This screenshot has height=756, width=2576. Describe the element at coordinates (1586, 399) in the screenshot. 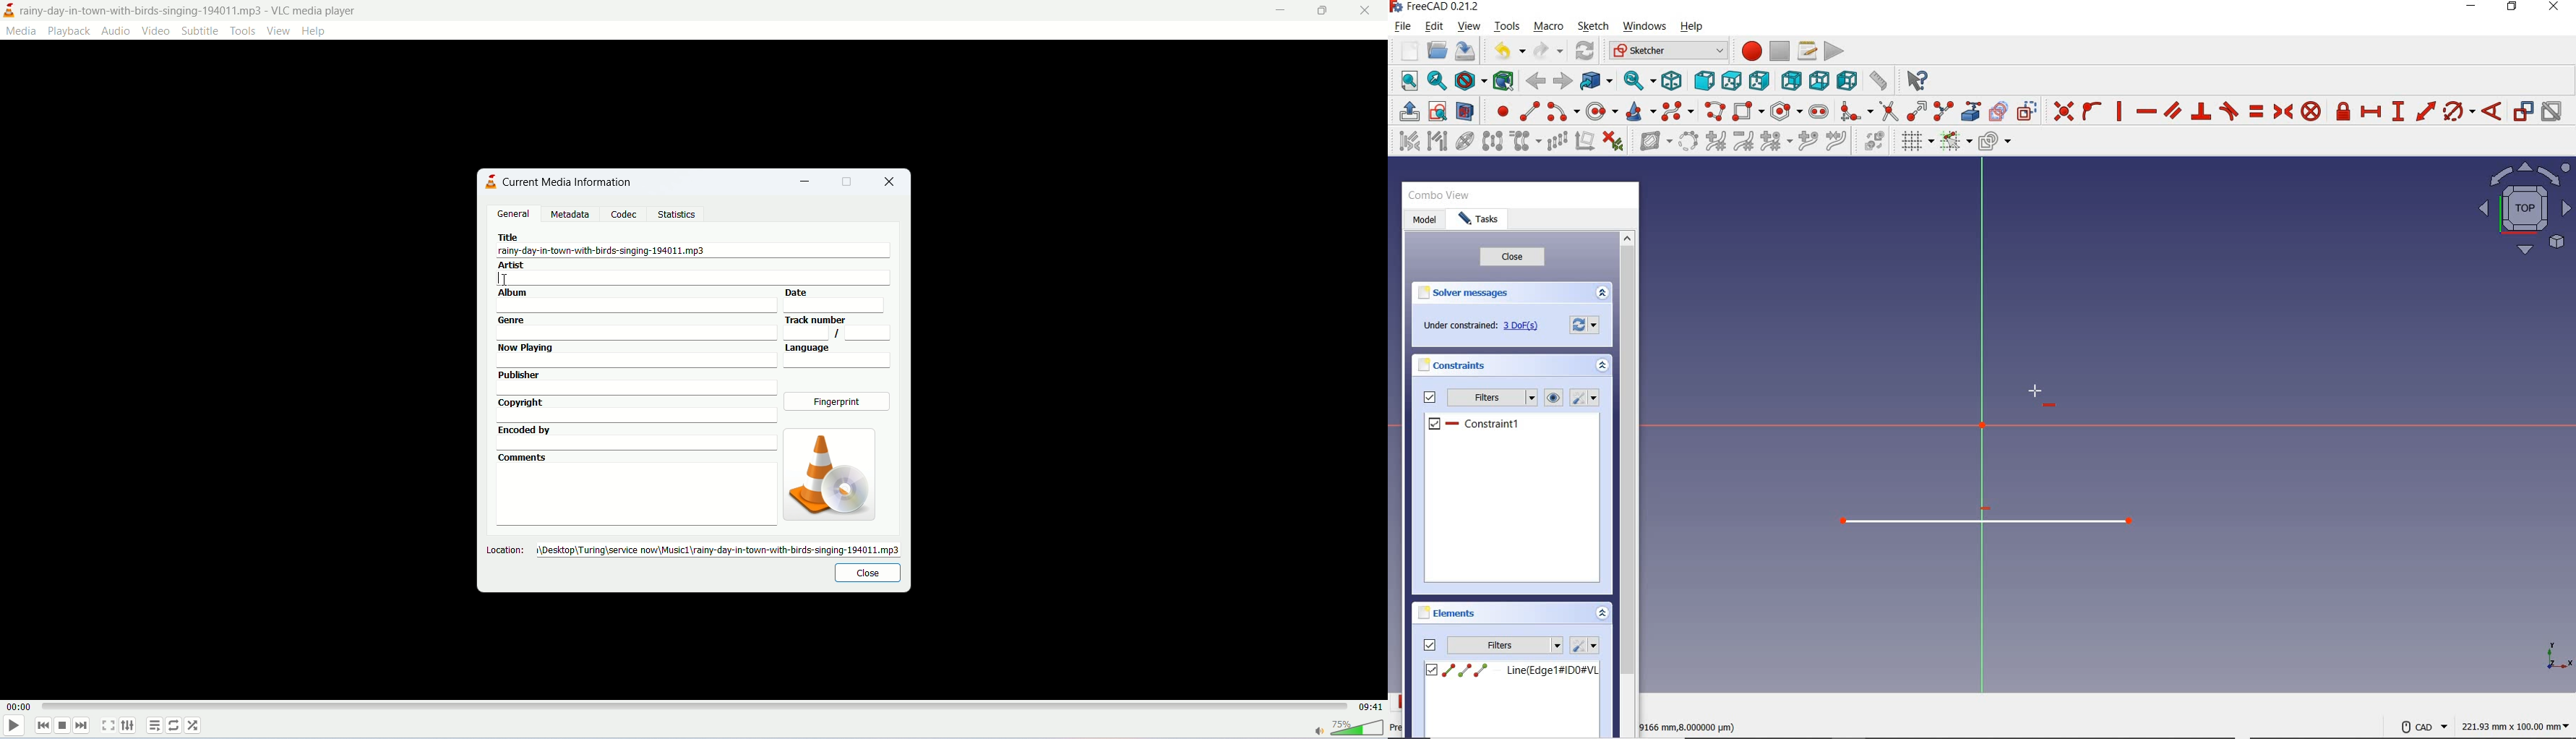

I see `SETTINGS` at that location.